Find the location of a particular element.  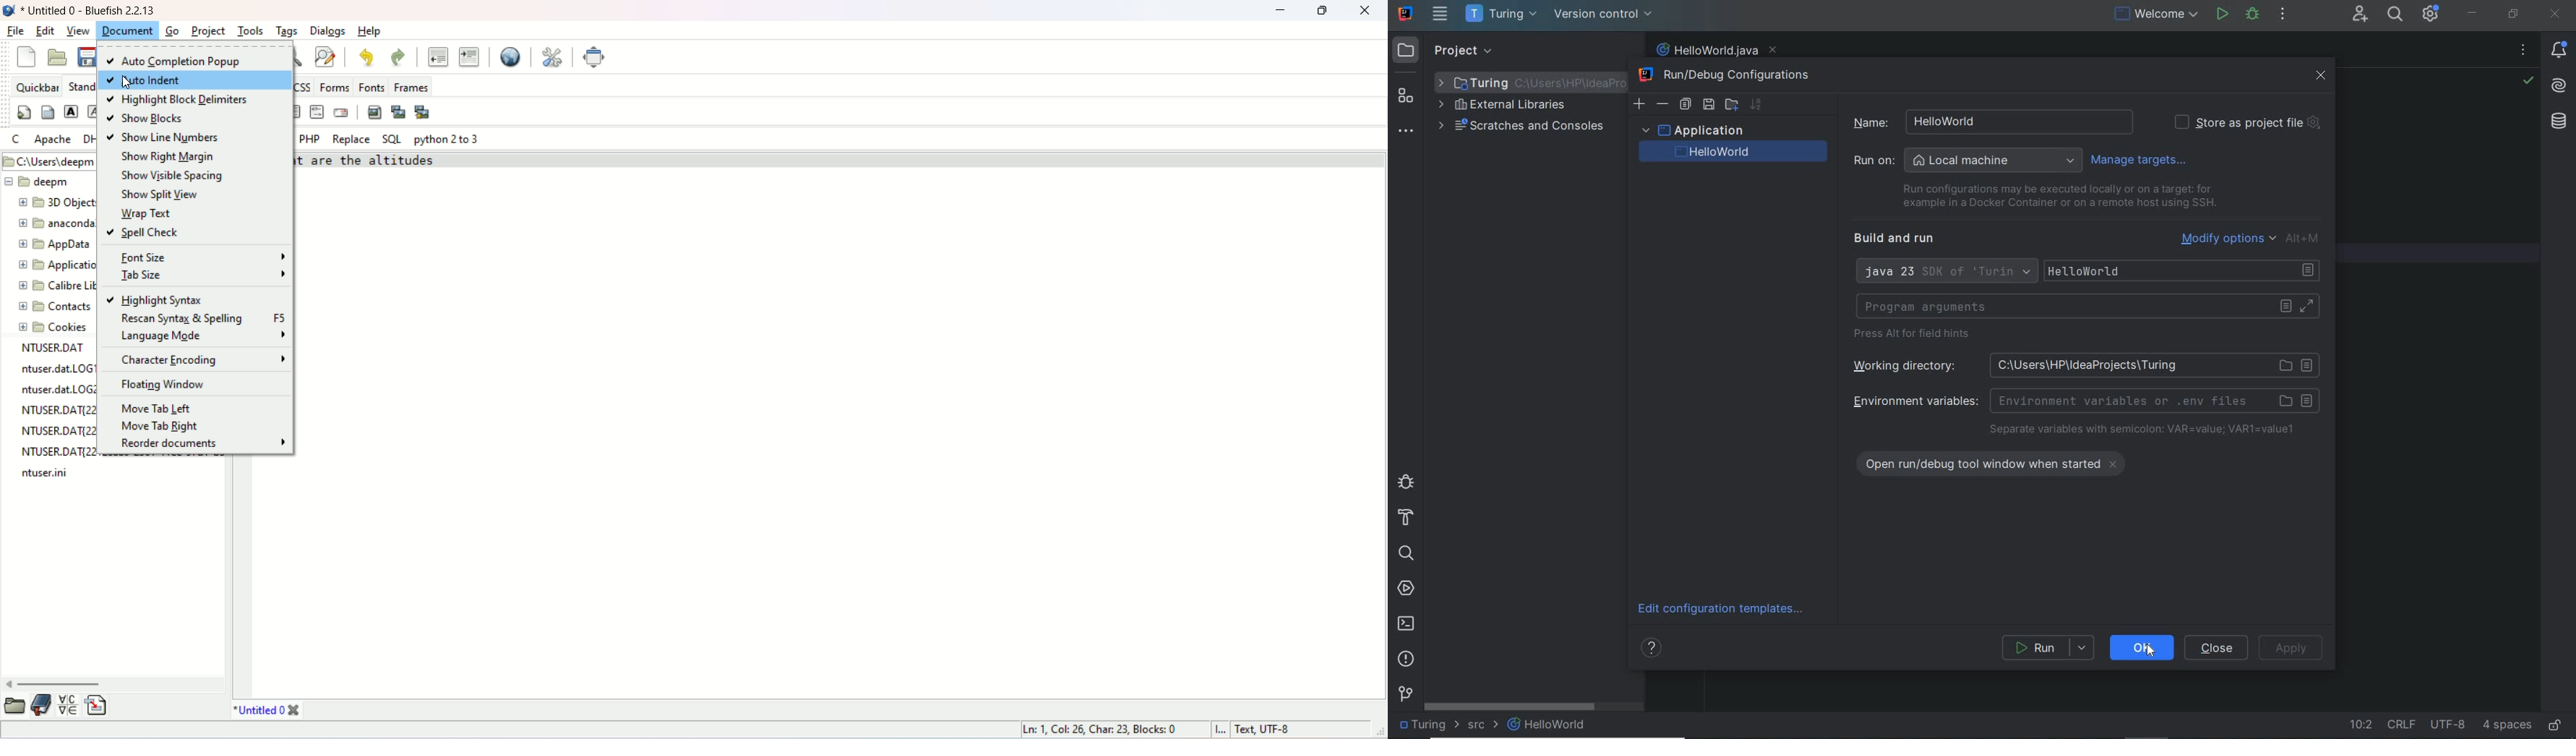

forms is located at coordinates (335, 87).